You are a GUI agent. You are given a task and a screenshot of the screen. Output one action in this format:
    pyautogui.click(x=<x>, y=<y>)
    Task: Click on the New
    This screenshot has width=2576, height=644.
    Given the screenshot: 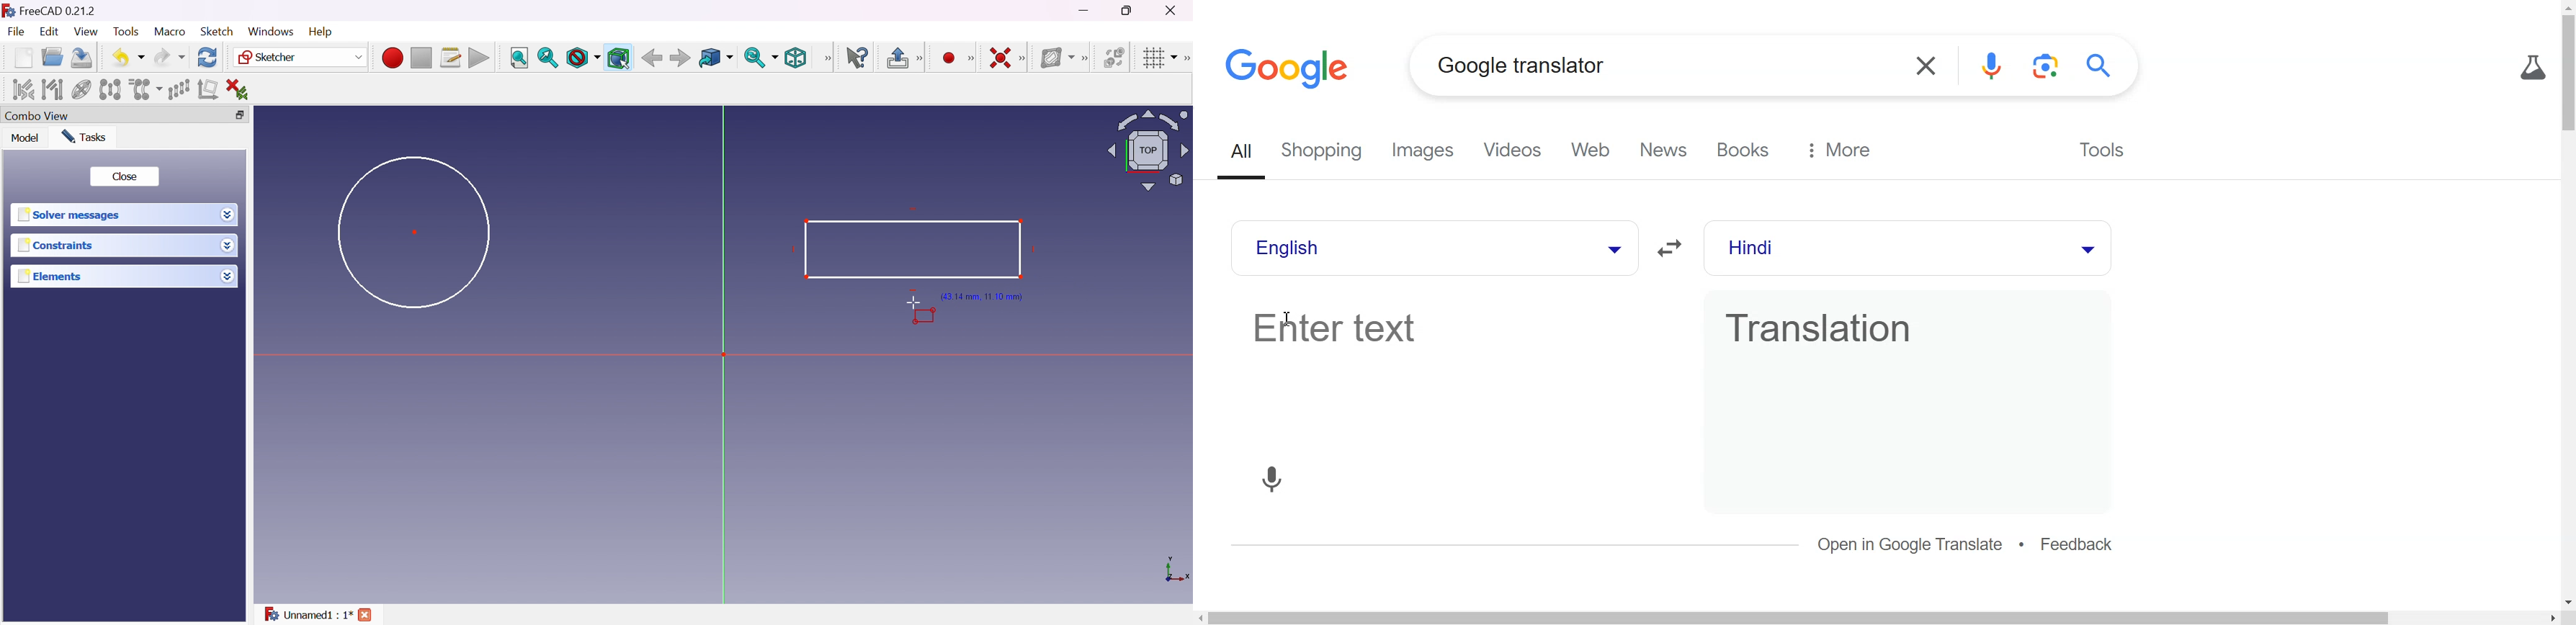 What is the action you would take?
    pyautogui.click(x=24, y=57)
    